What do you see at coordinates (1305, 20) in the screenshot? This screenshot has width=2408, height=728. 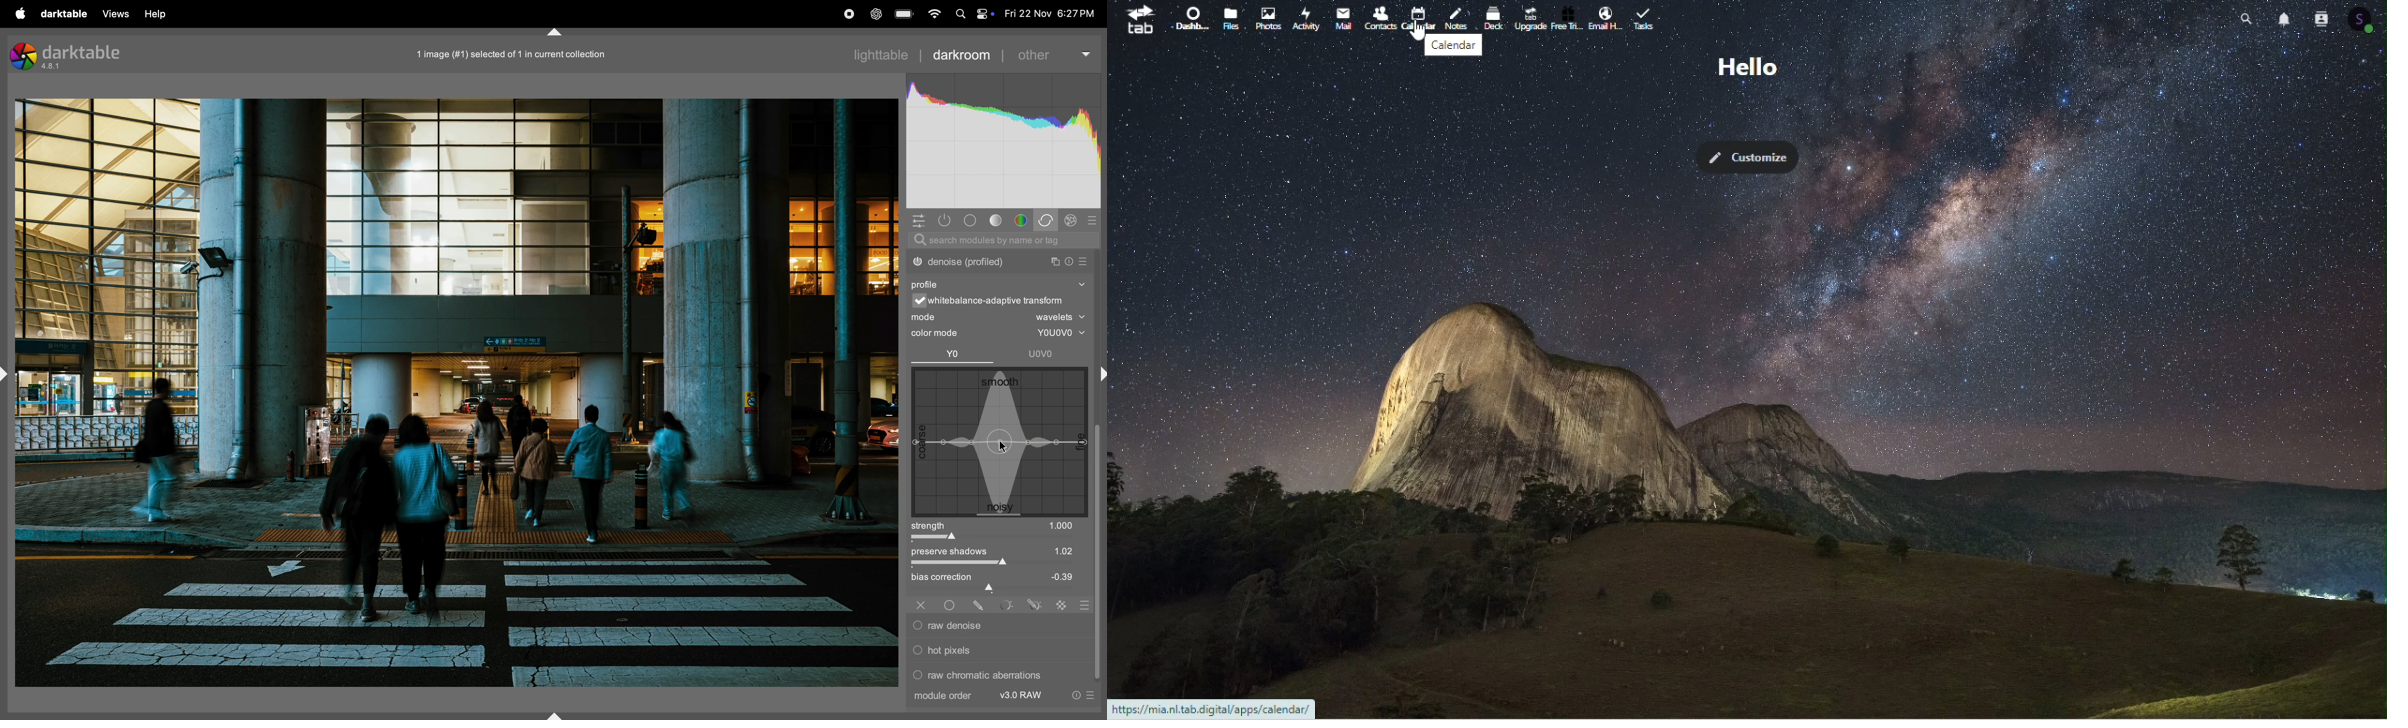 I see `activity` at bounding box center [1305, 20].